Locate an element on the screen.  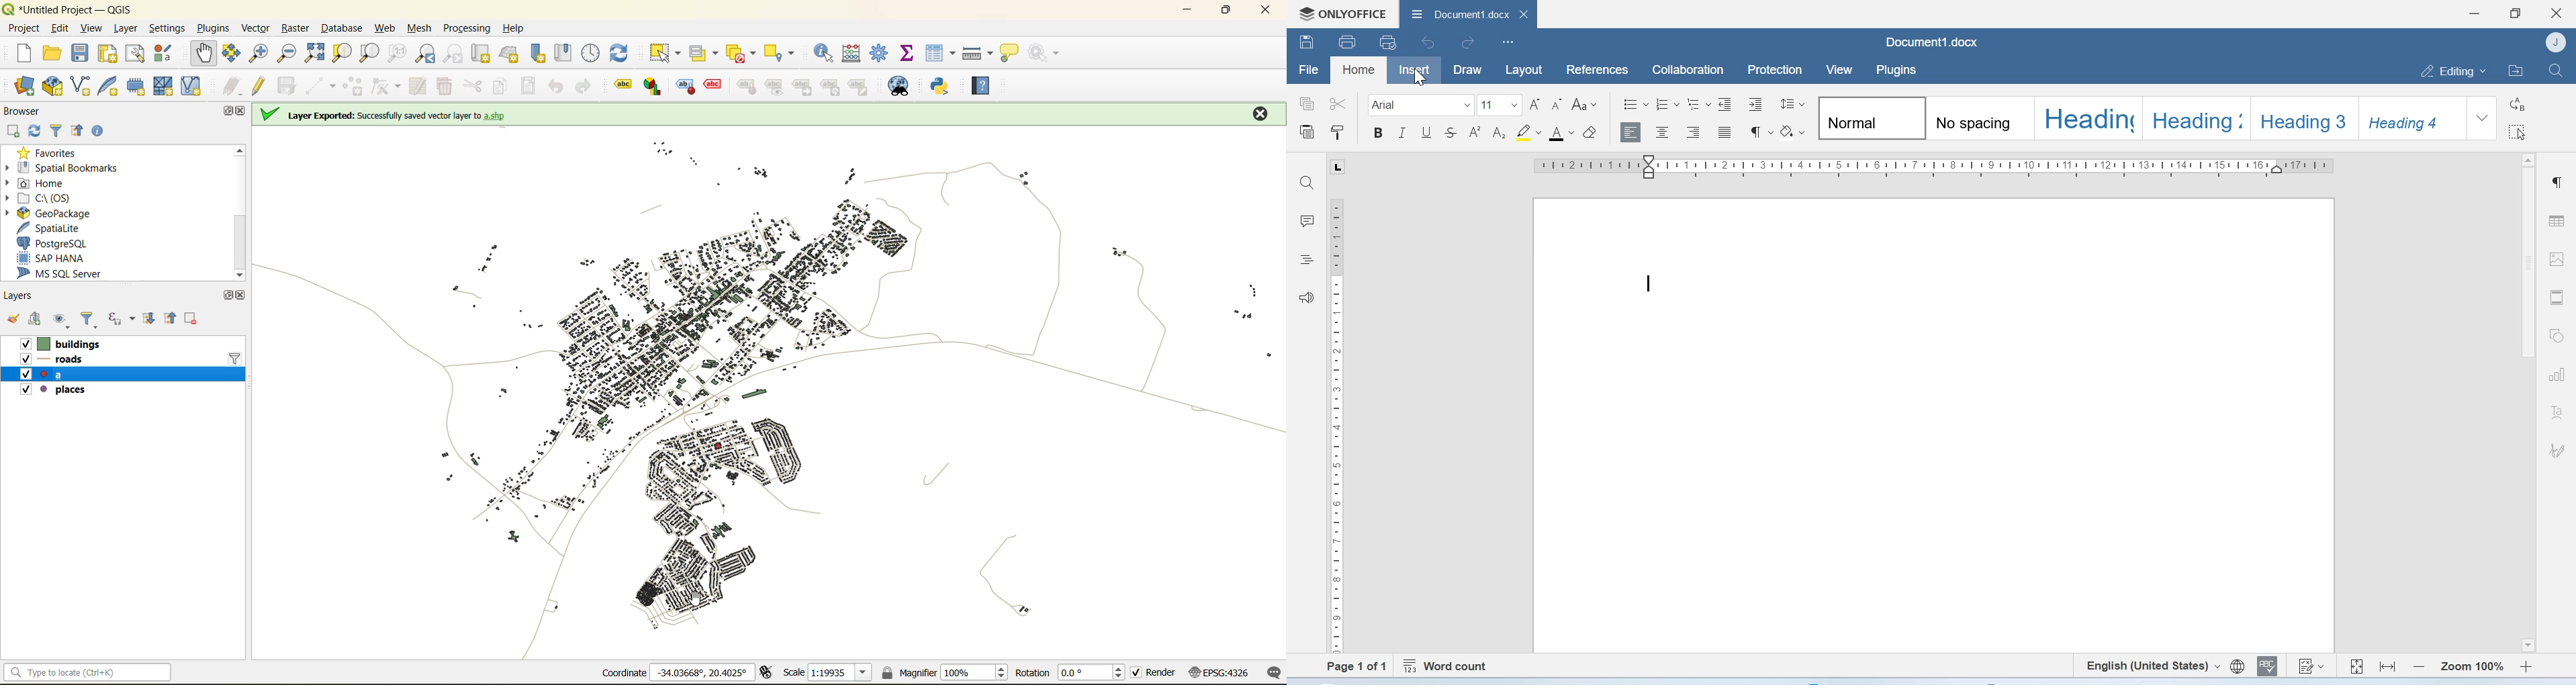
Fit to page is located at coordinates (2356, 664).